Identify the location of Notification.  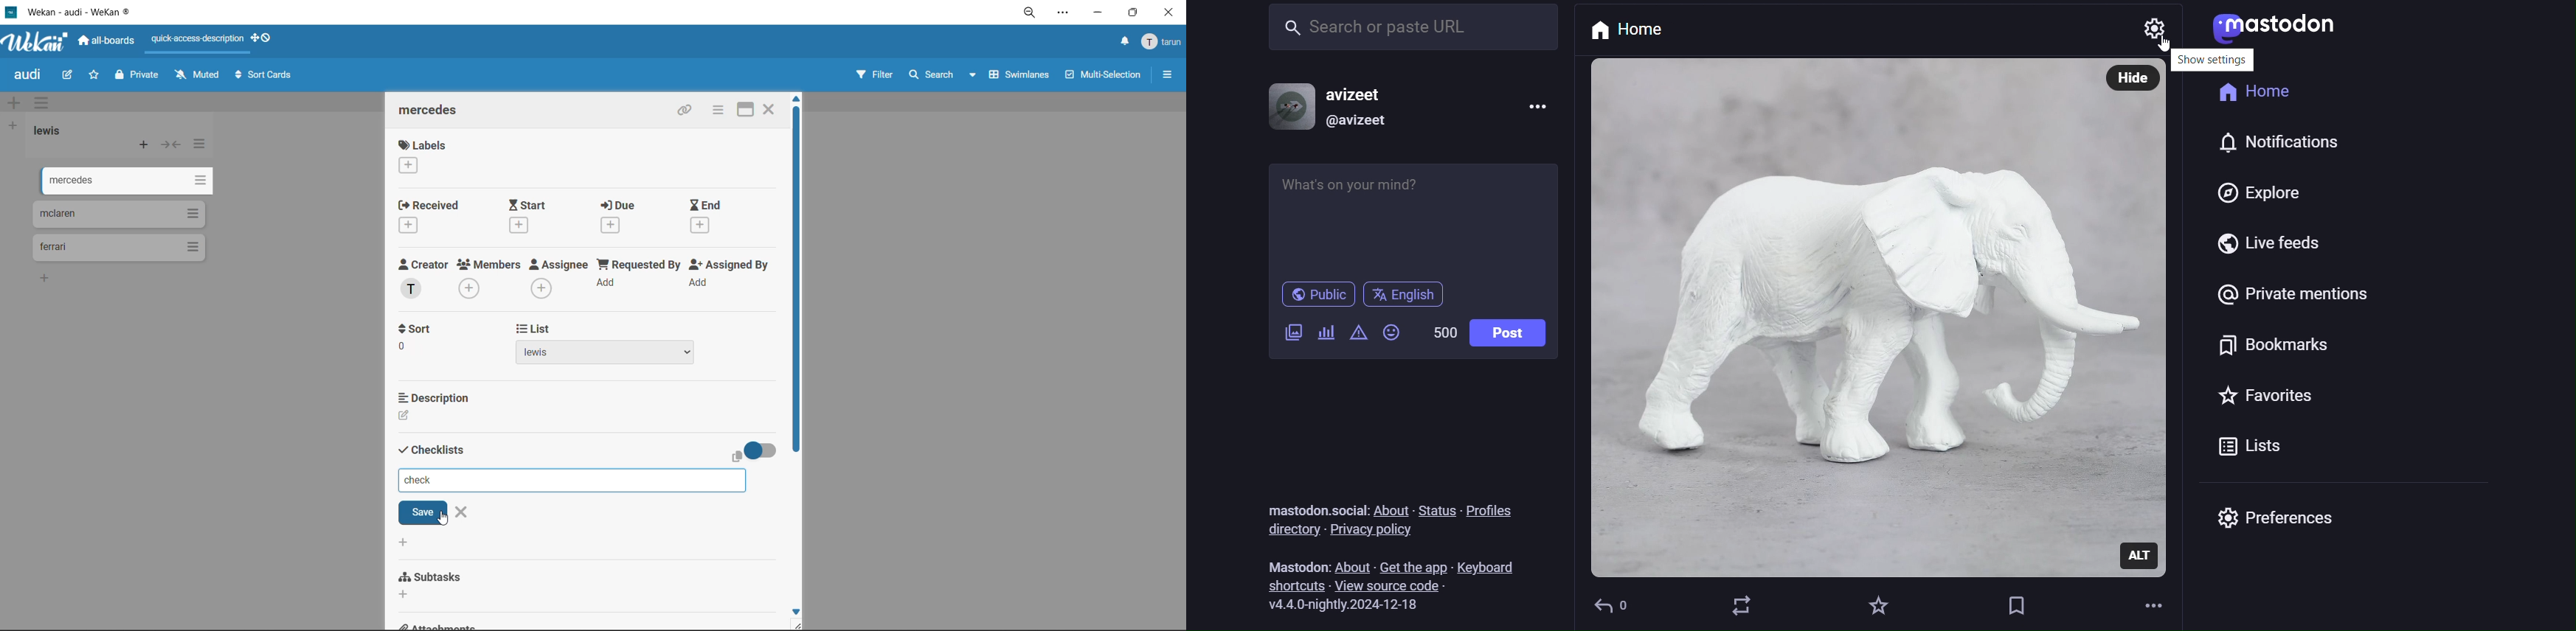
(2292, 145).